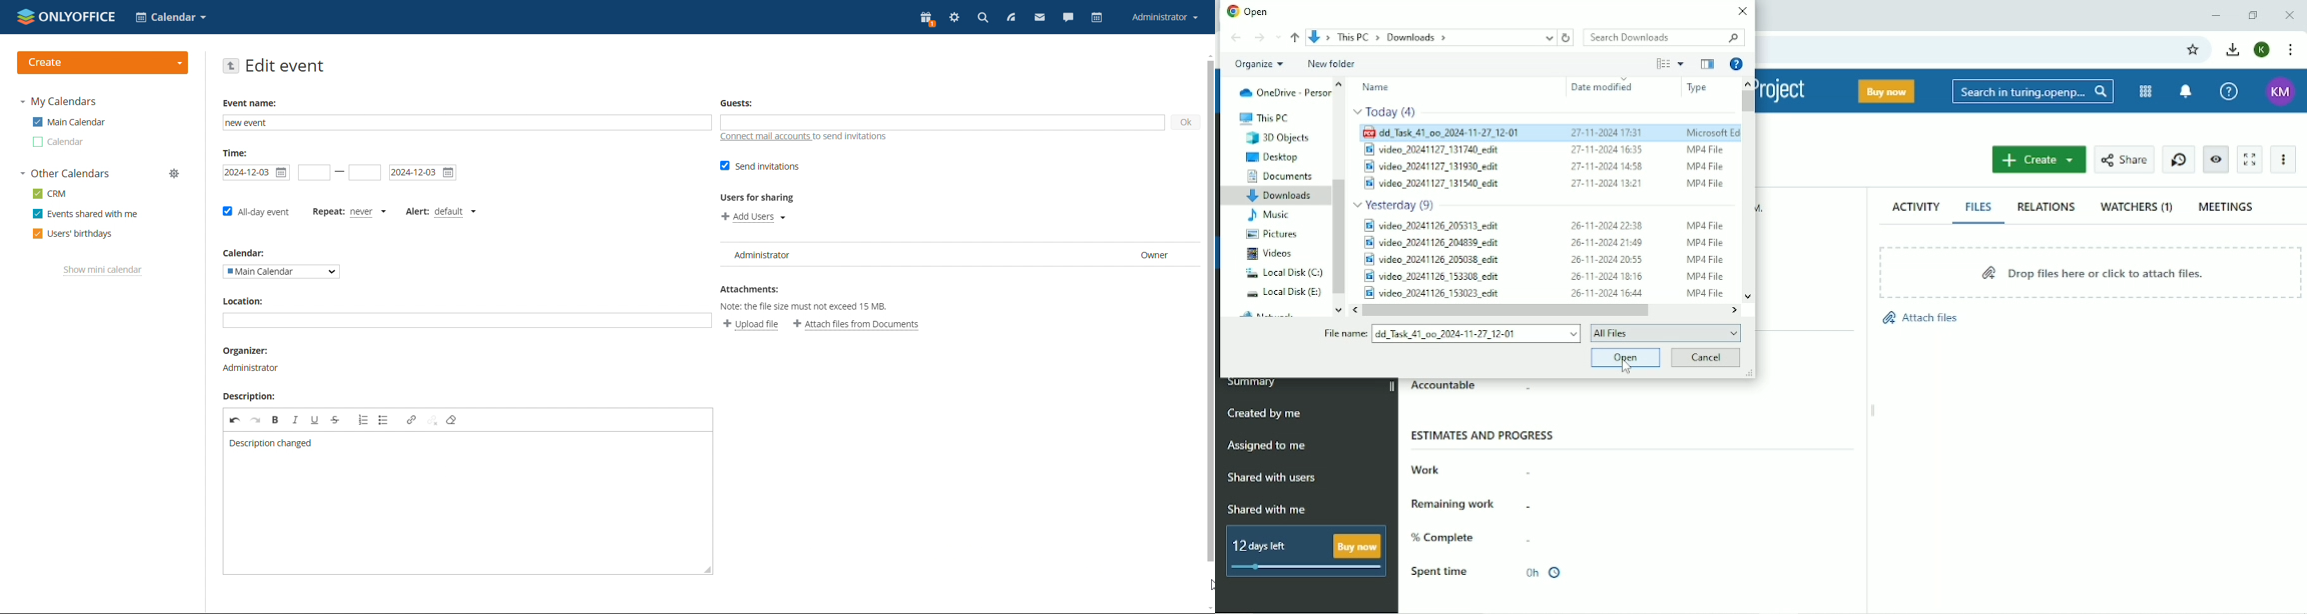  Describe the element at coordinates (804, 139) in the screenshot. I see `connect mail accounts` at that location.